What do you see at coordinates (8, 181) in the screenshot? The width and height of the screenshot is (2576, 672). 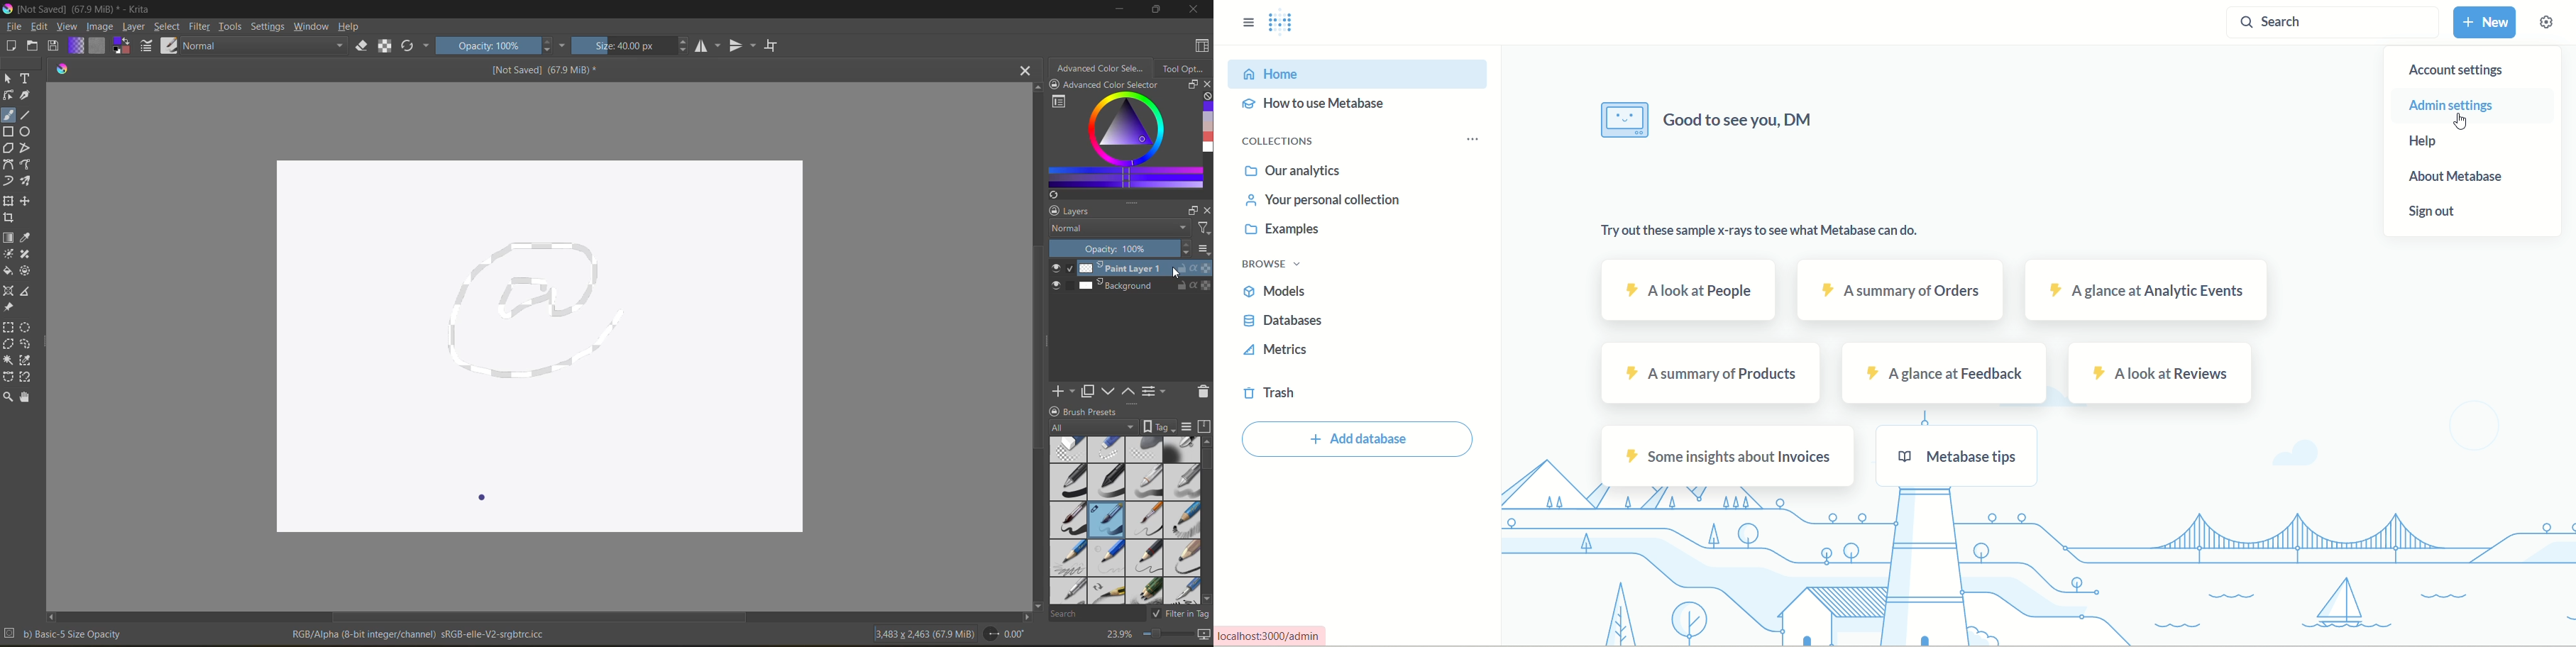 I see `dynamic brush tool` at bounding box center [8, 181].